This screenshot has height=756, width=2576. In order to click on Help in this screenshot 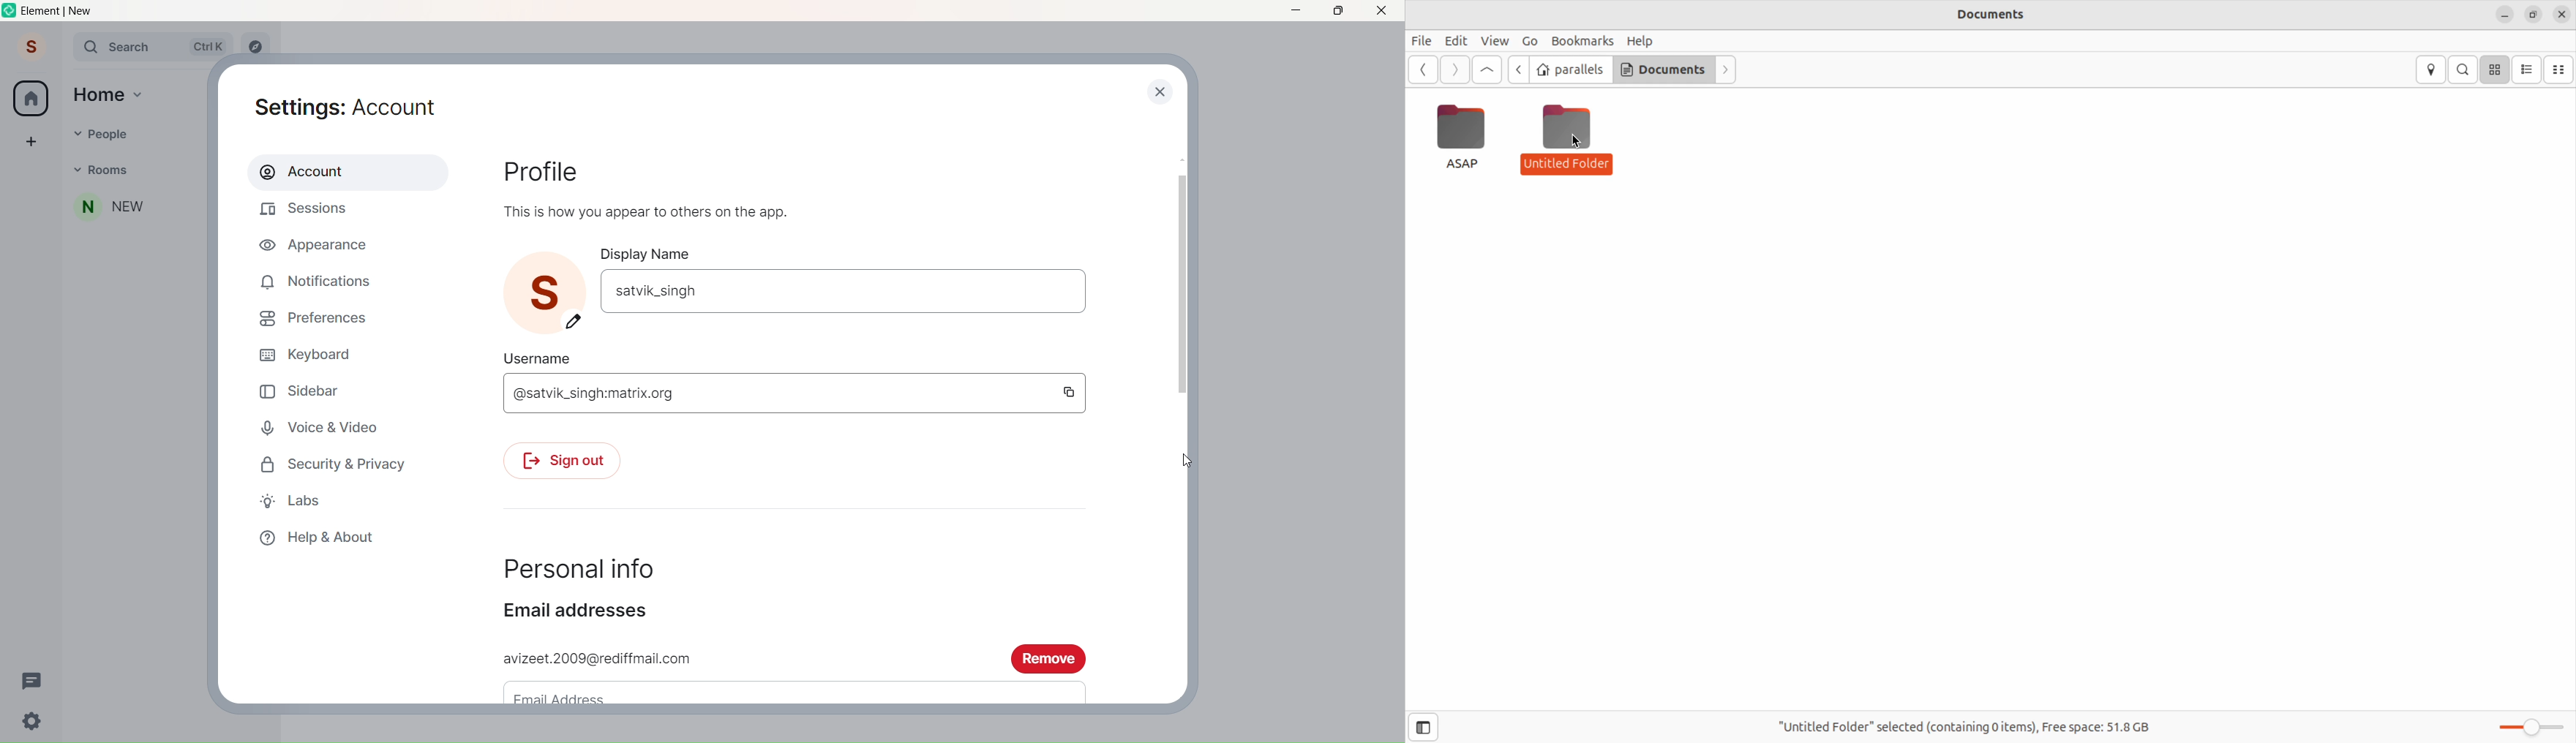, I will do `click(1640, 38)`.